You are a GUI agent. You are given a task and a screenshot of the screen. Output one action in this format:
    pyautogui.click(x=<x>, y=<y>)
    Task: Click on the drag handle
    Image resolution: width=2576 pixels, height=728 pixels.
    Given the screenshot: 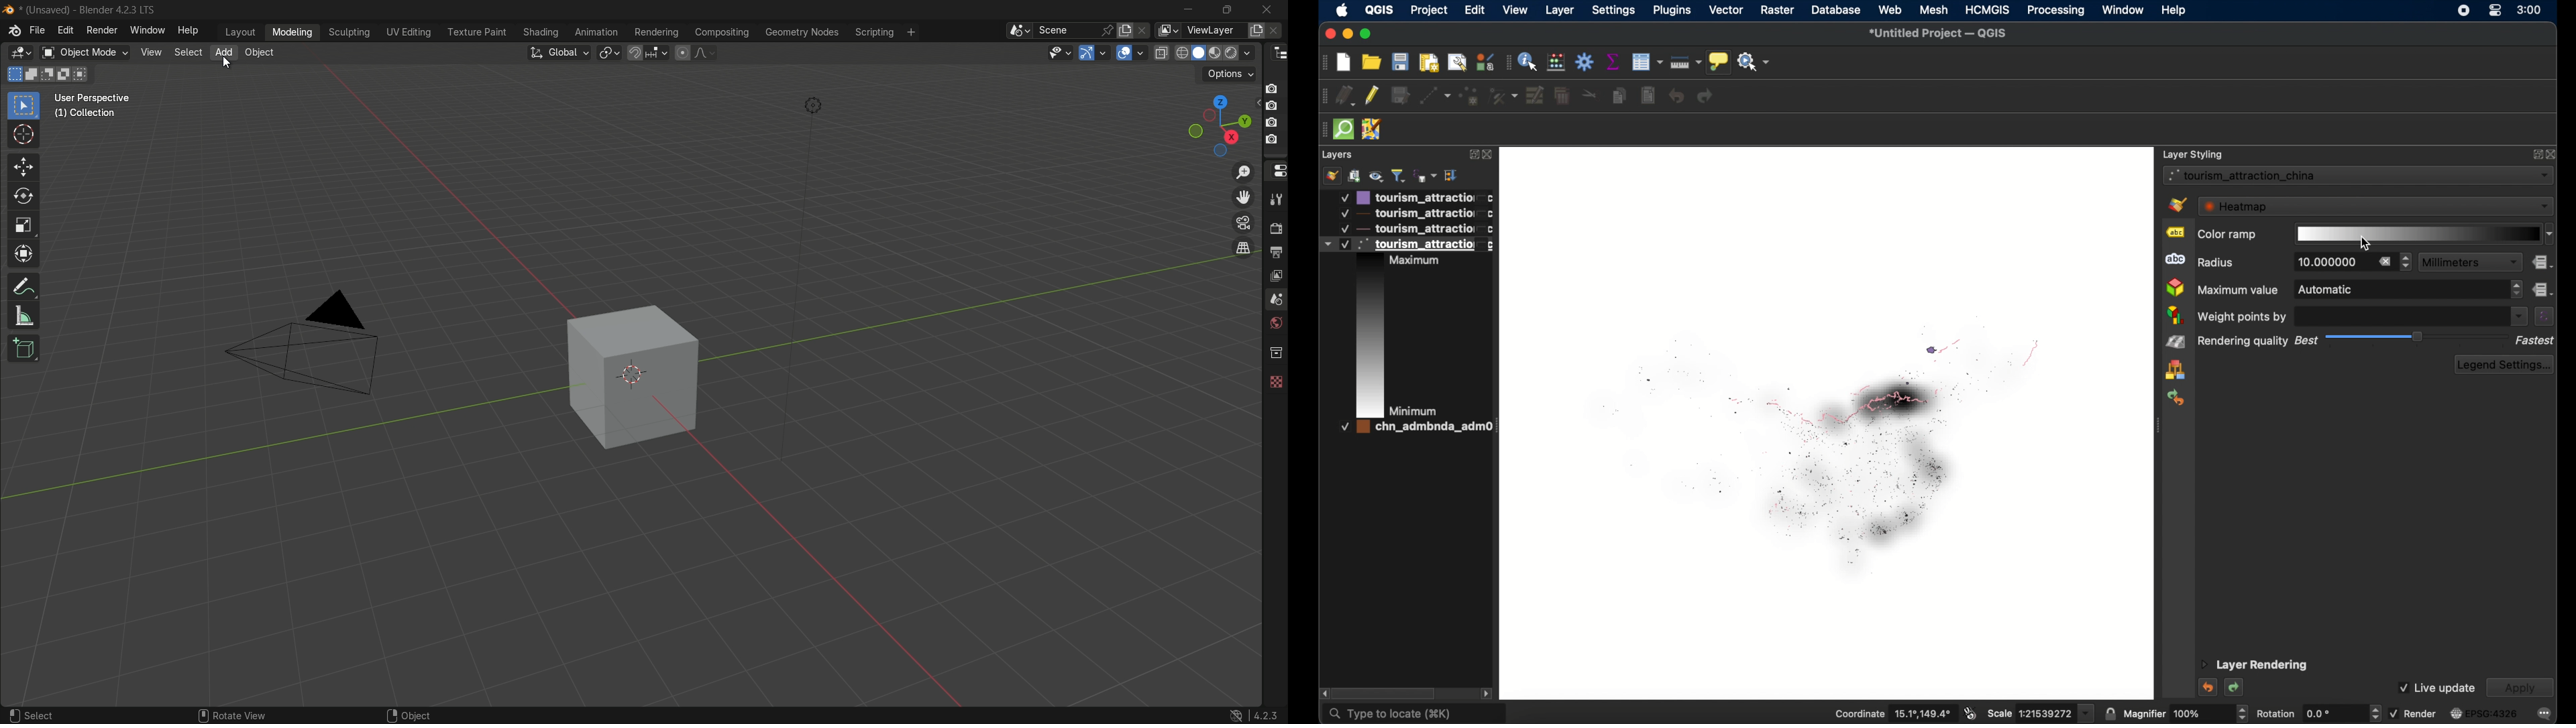 What is the action you would take?
    pyautogui.click(x=1324, y=63)
    